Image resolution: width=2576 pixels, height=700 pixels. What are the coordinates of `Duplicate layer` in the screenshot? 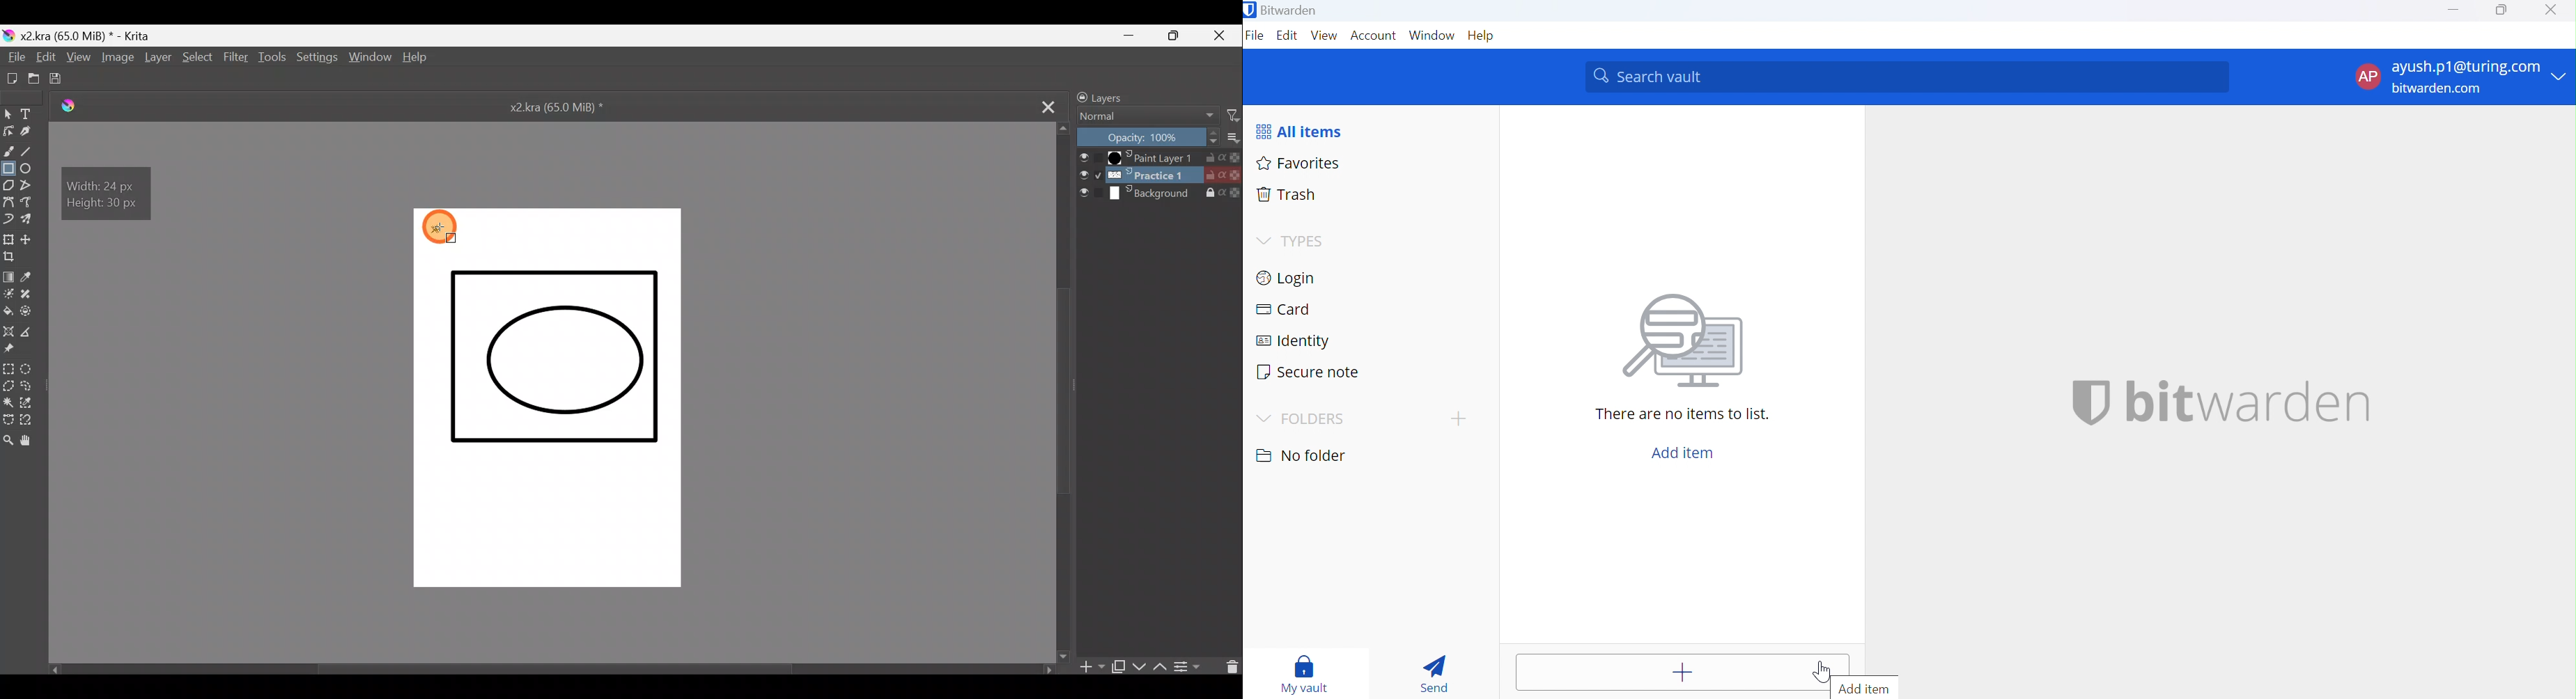 It's located at (1118, 669).